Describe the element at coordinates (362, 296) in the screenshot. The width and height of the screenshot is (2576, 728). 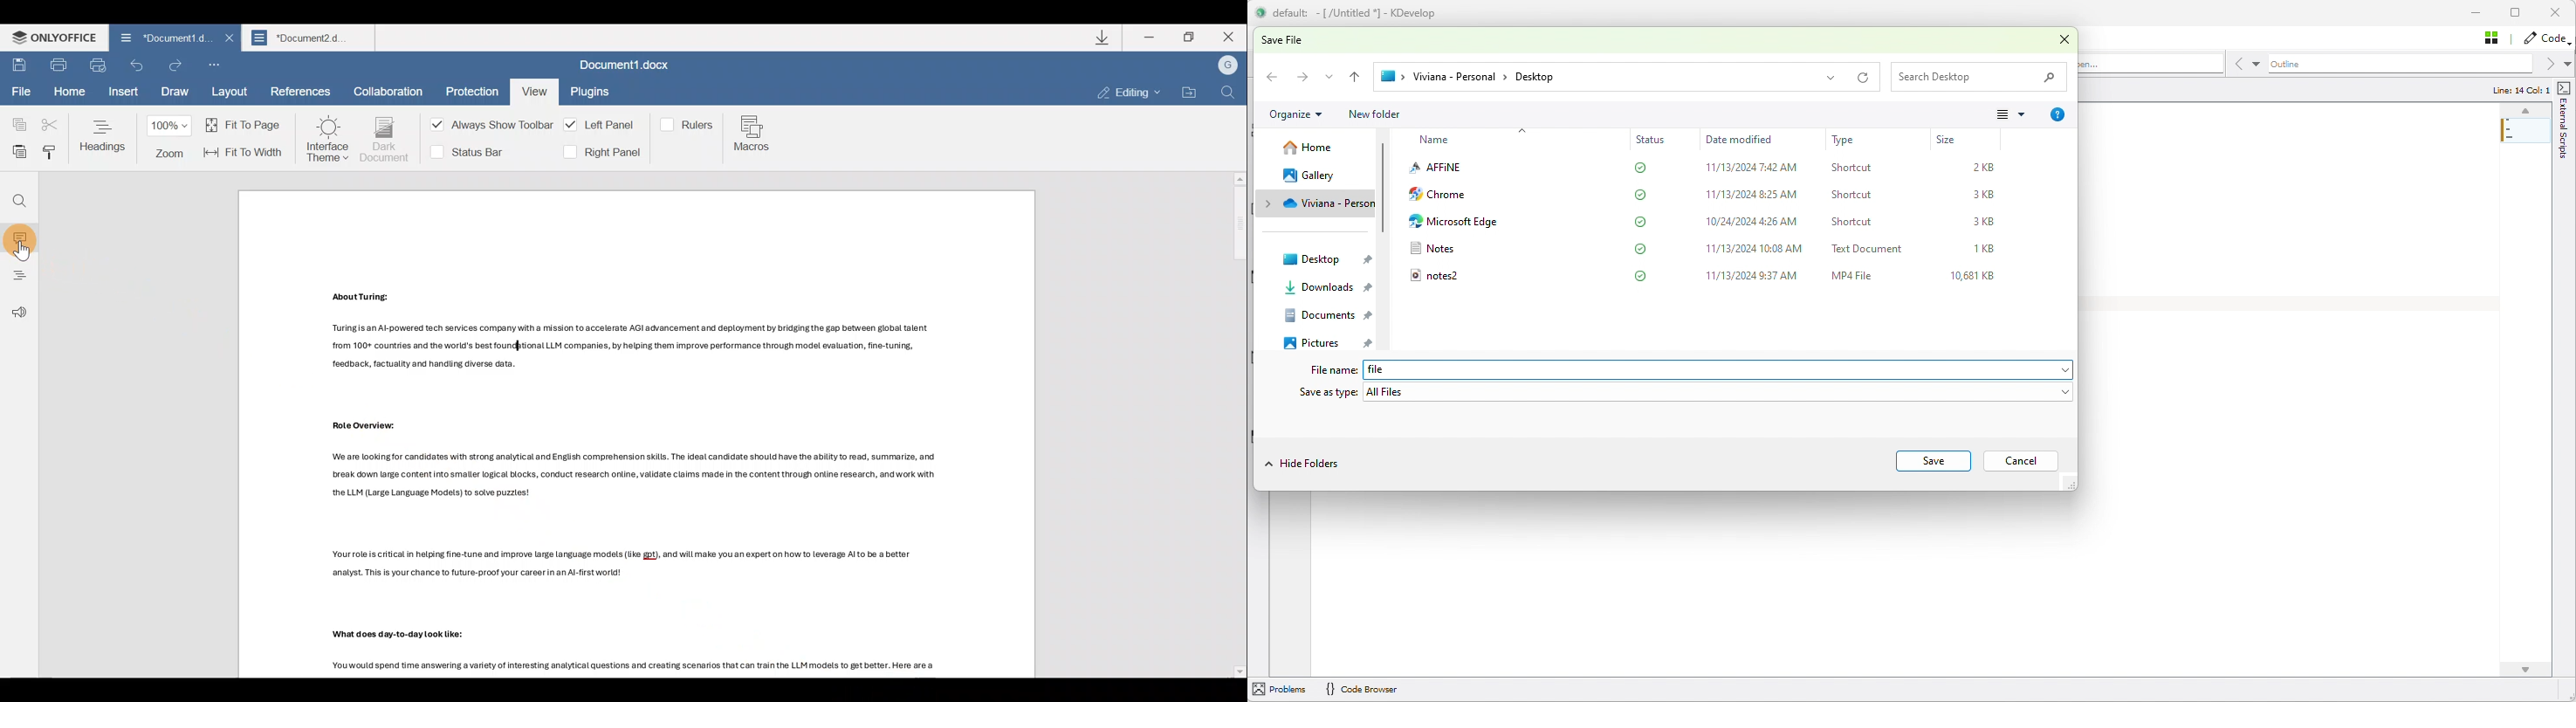
I see `` at that location.